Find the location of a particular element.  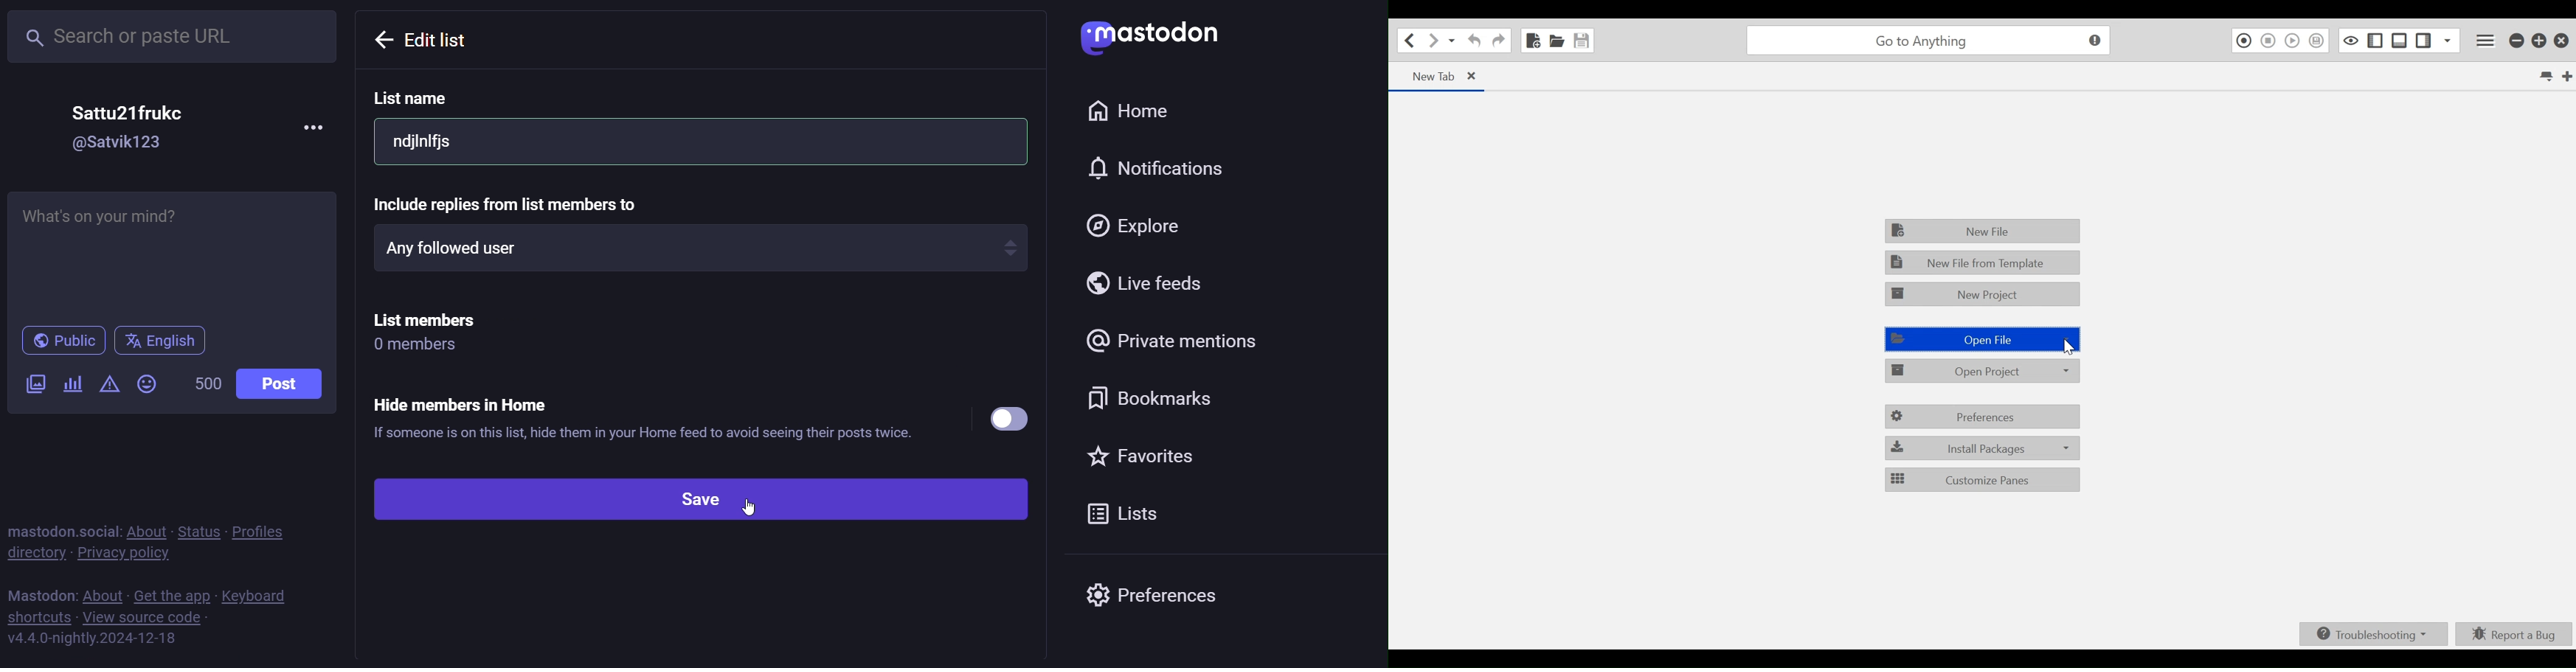

explore is located at coordinates (1132, 225).